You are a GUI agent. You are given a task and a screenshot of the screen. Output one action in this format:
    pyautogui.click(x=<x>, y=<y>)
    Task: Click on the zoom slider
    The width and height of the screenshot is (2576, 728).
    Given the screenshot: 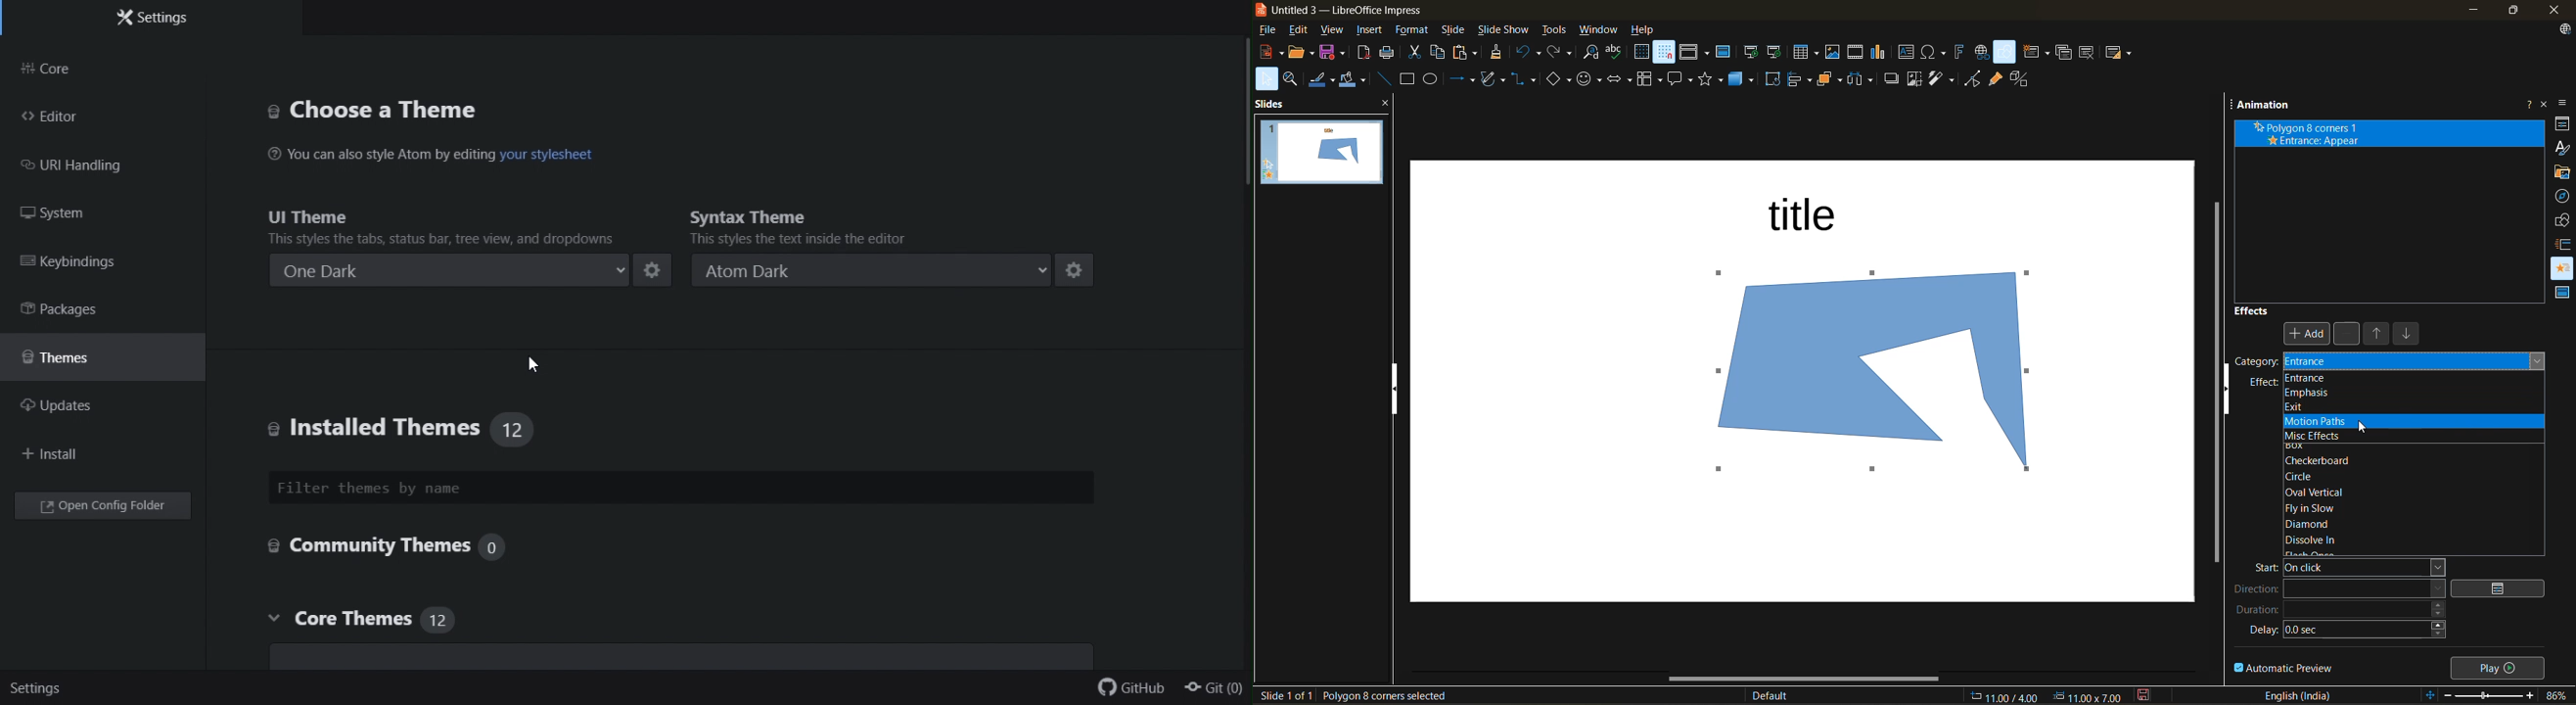 What is the action you would take?
    pyautogui.click(x=2489, y=693)
    